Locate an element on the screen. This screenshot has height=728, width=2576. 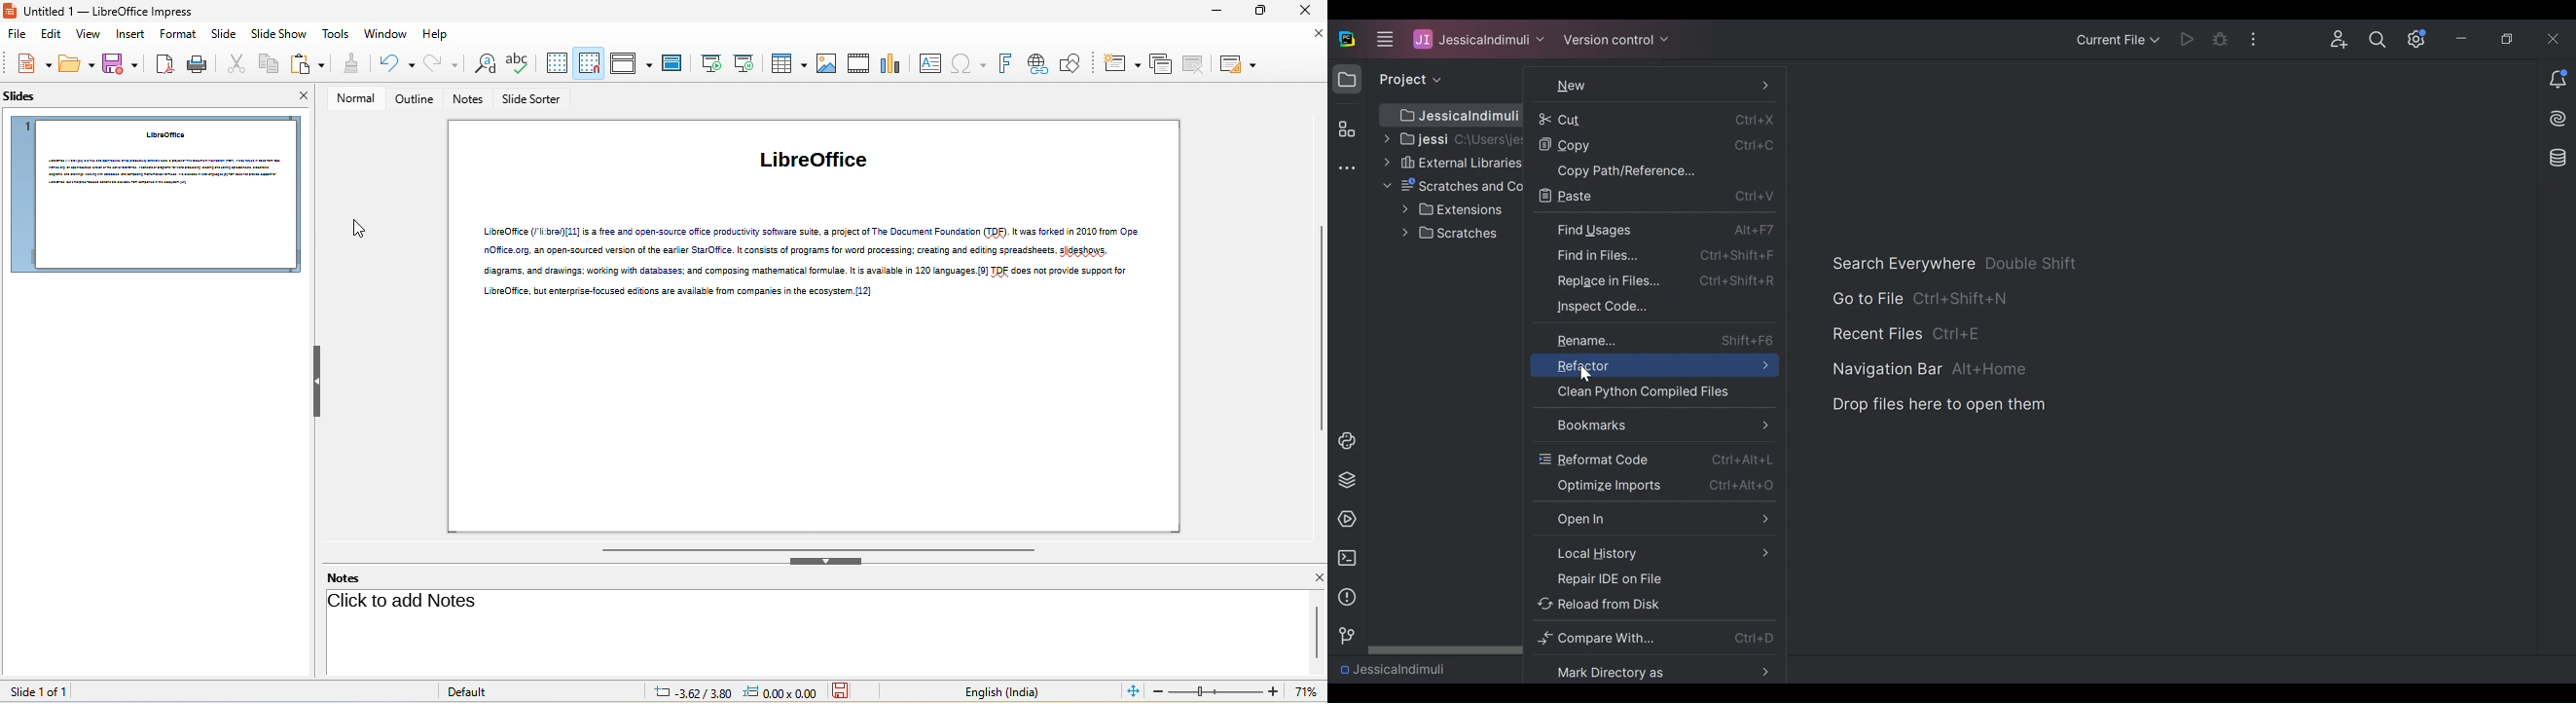
maximize is located at coordinates (1264, 12).